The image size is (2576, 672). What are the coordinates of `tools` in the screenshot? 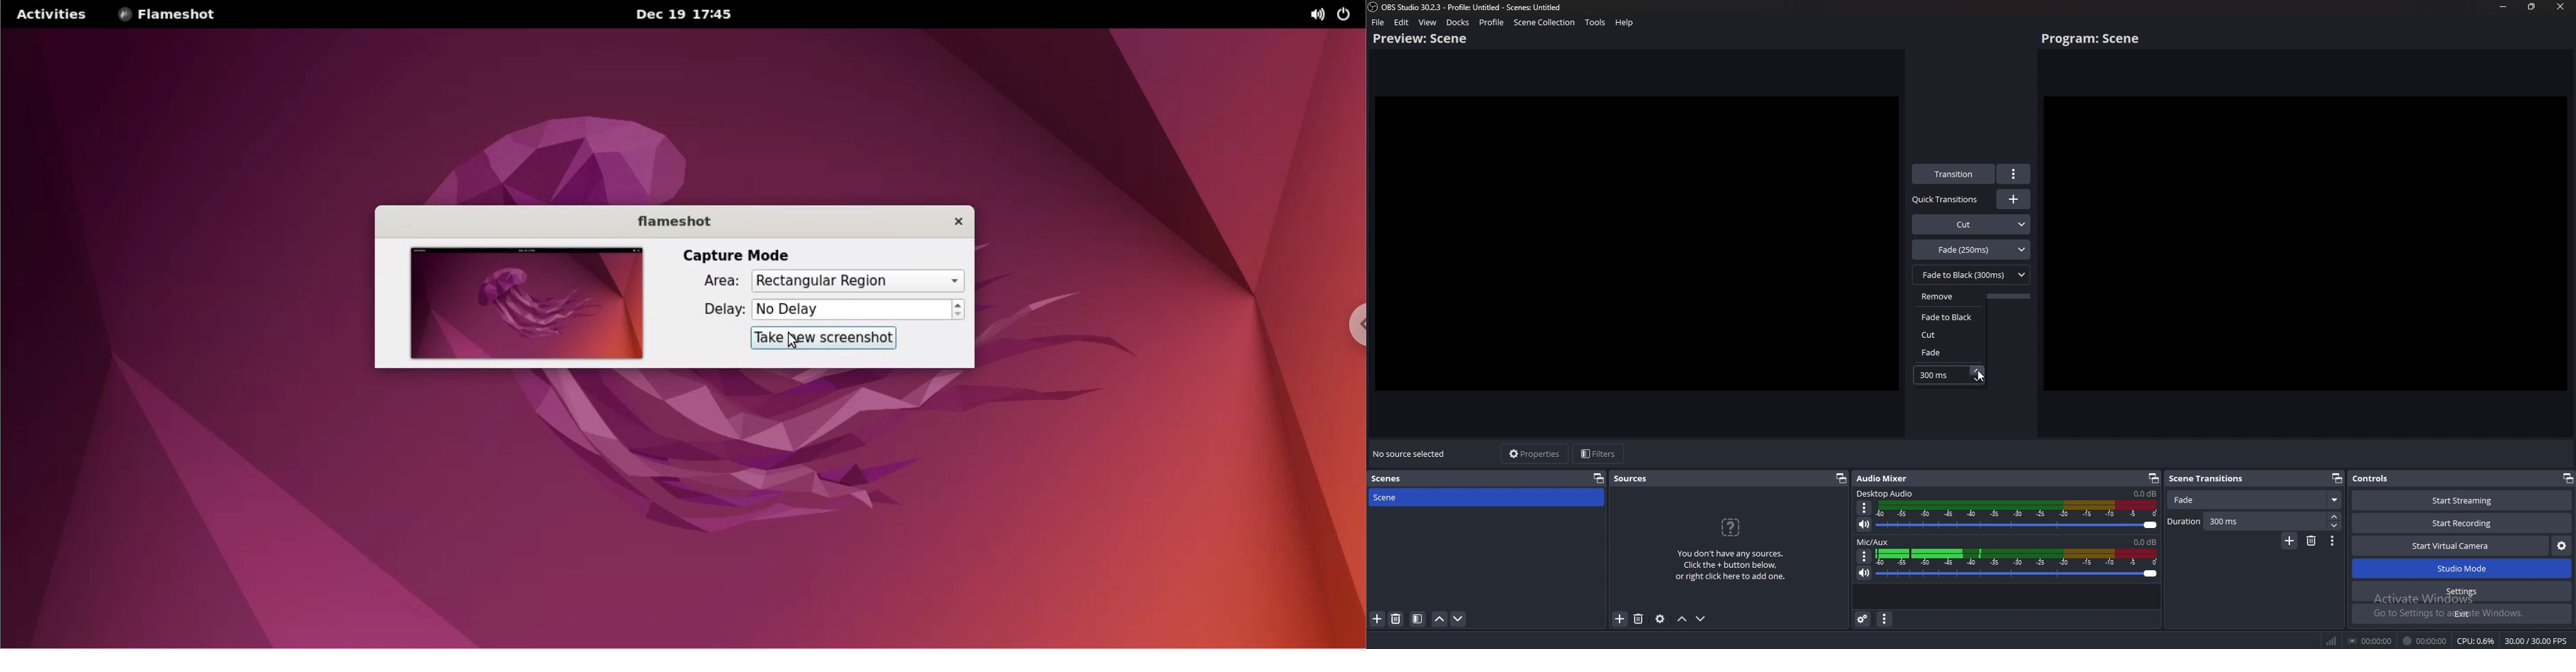 It's located at (1595, 23).